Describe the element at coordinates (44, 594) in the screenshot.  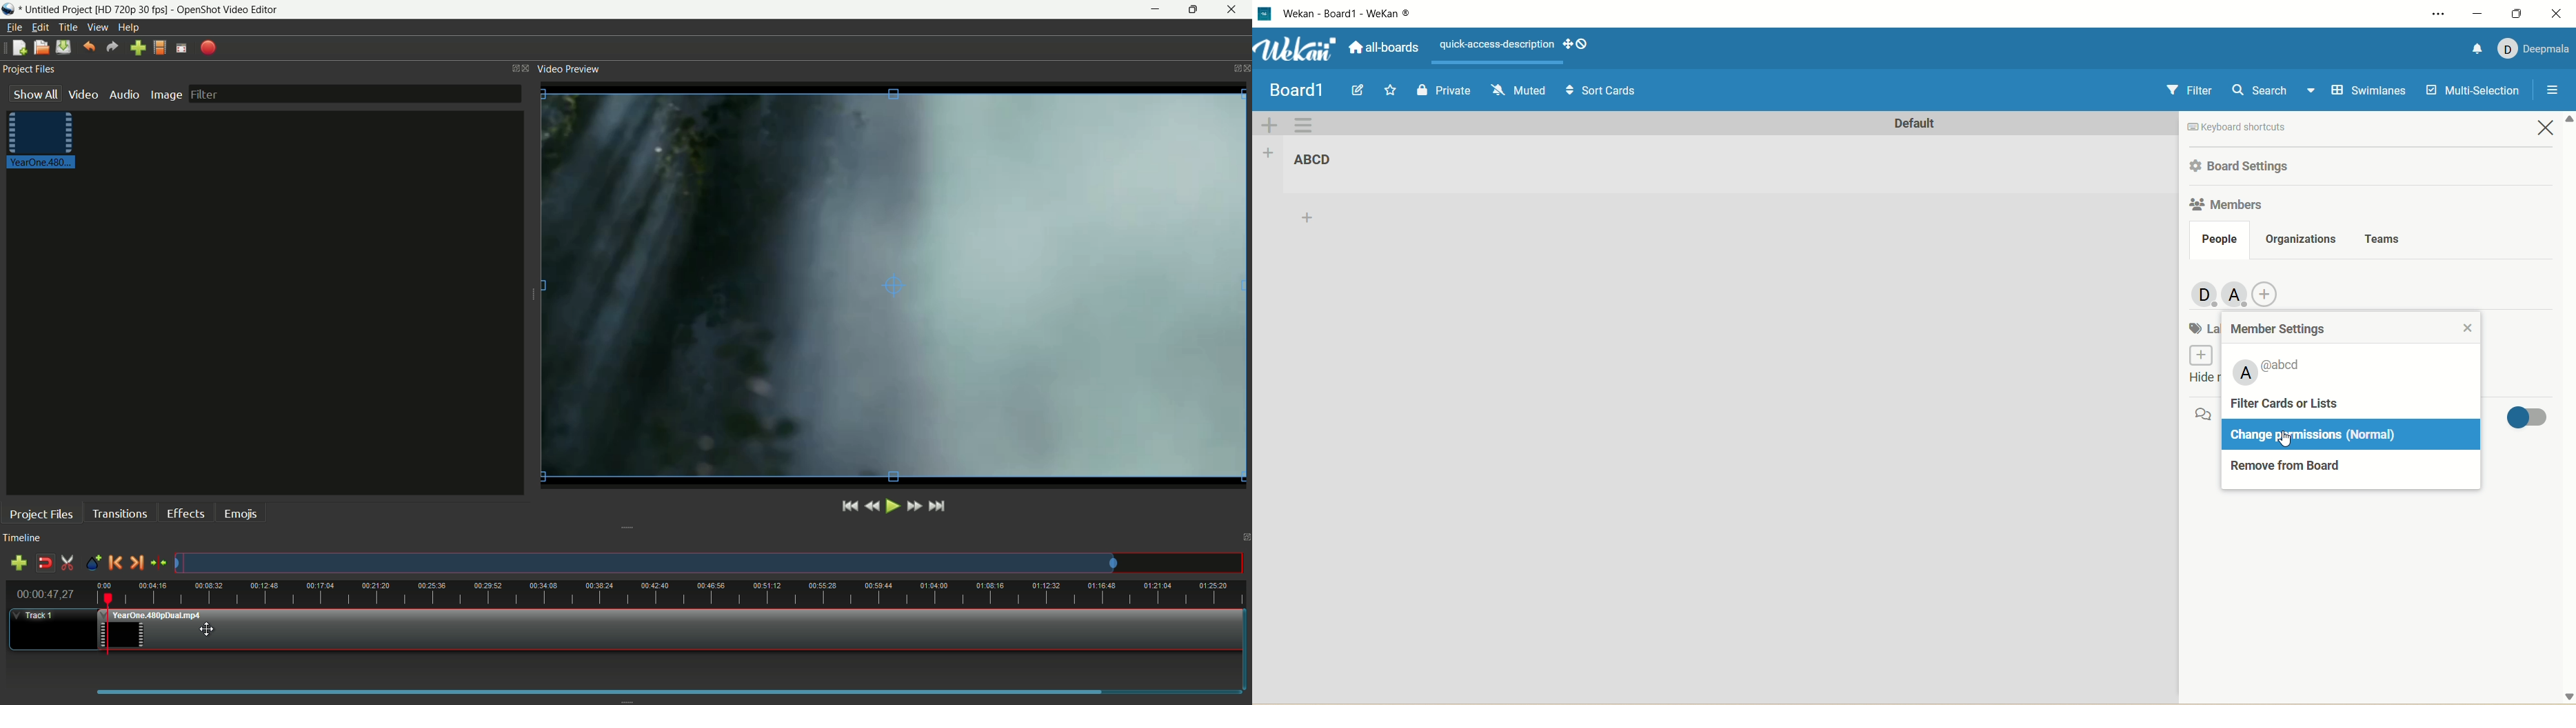
I see `current time` at that location.